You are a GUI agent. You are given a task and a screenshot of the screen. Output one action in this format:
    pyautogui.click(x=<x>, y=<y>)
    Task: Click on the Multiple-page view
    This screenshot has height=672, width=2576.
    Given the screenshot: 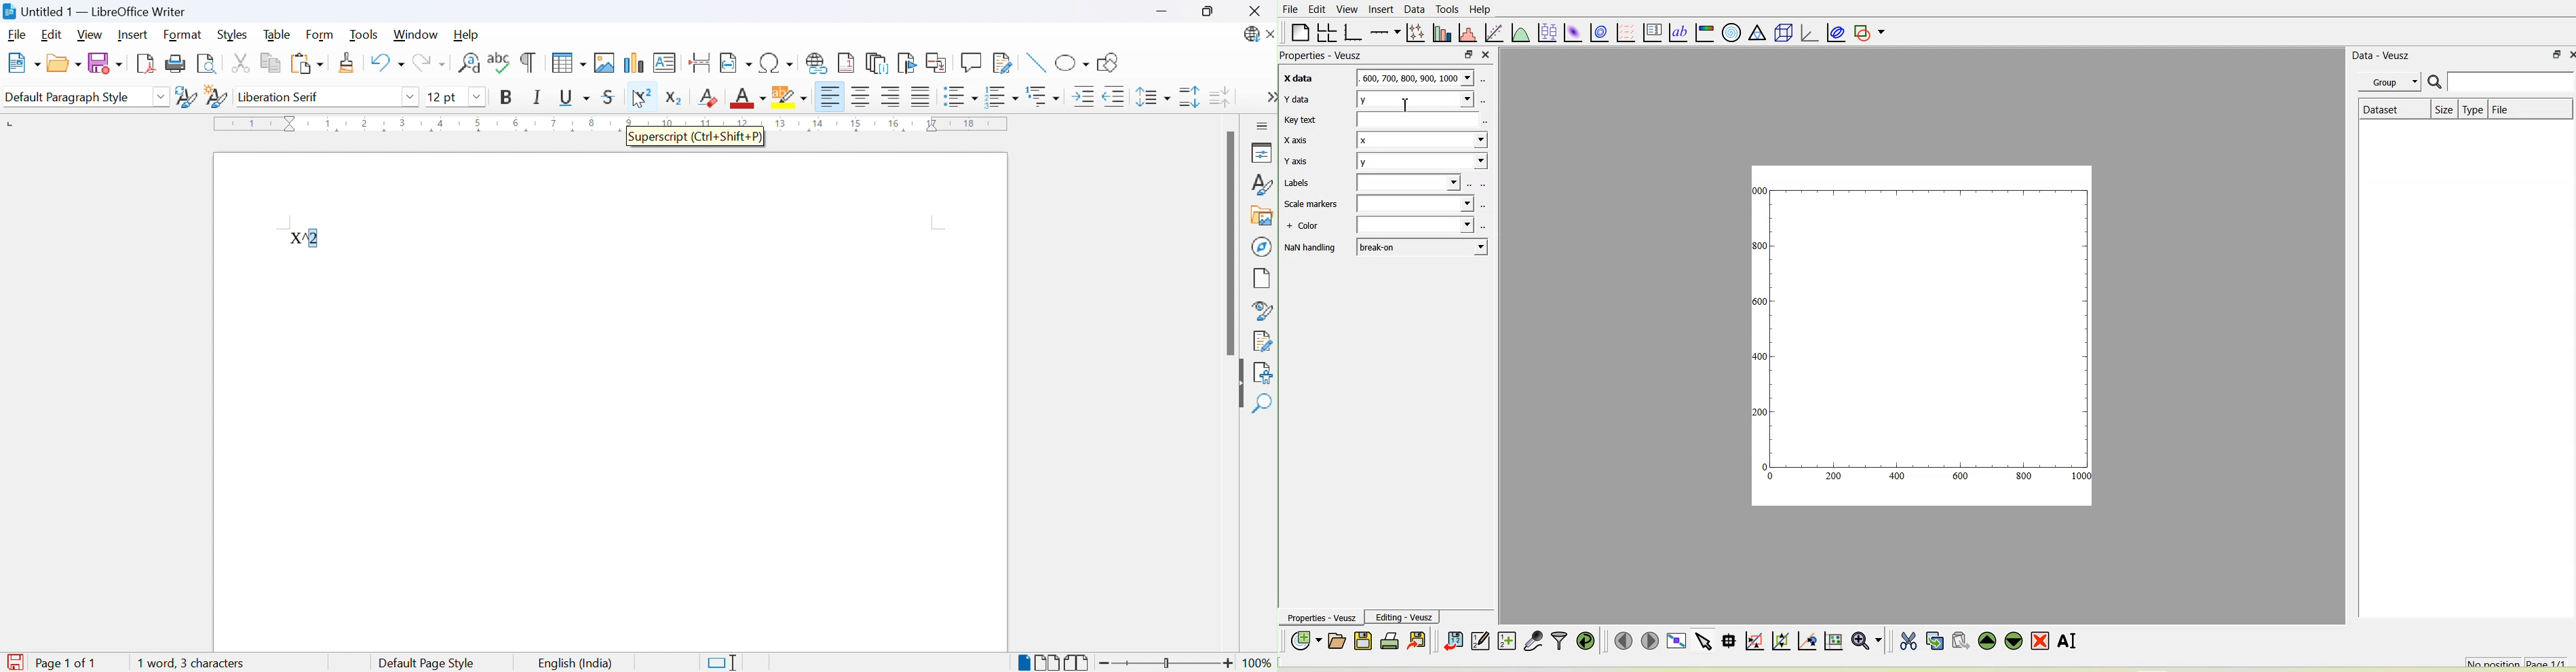 What is the action you would take?
    pyautogui.click(x=1049, y=662)
    